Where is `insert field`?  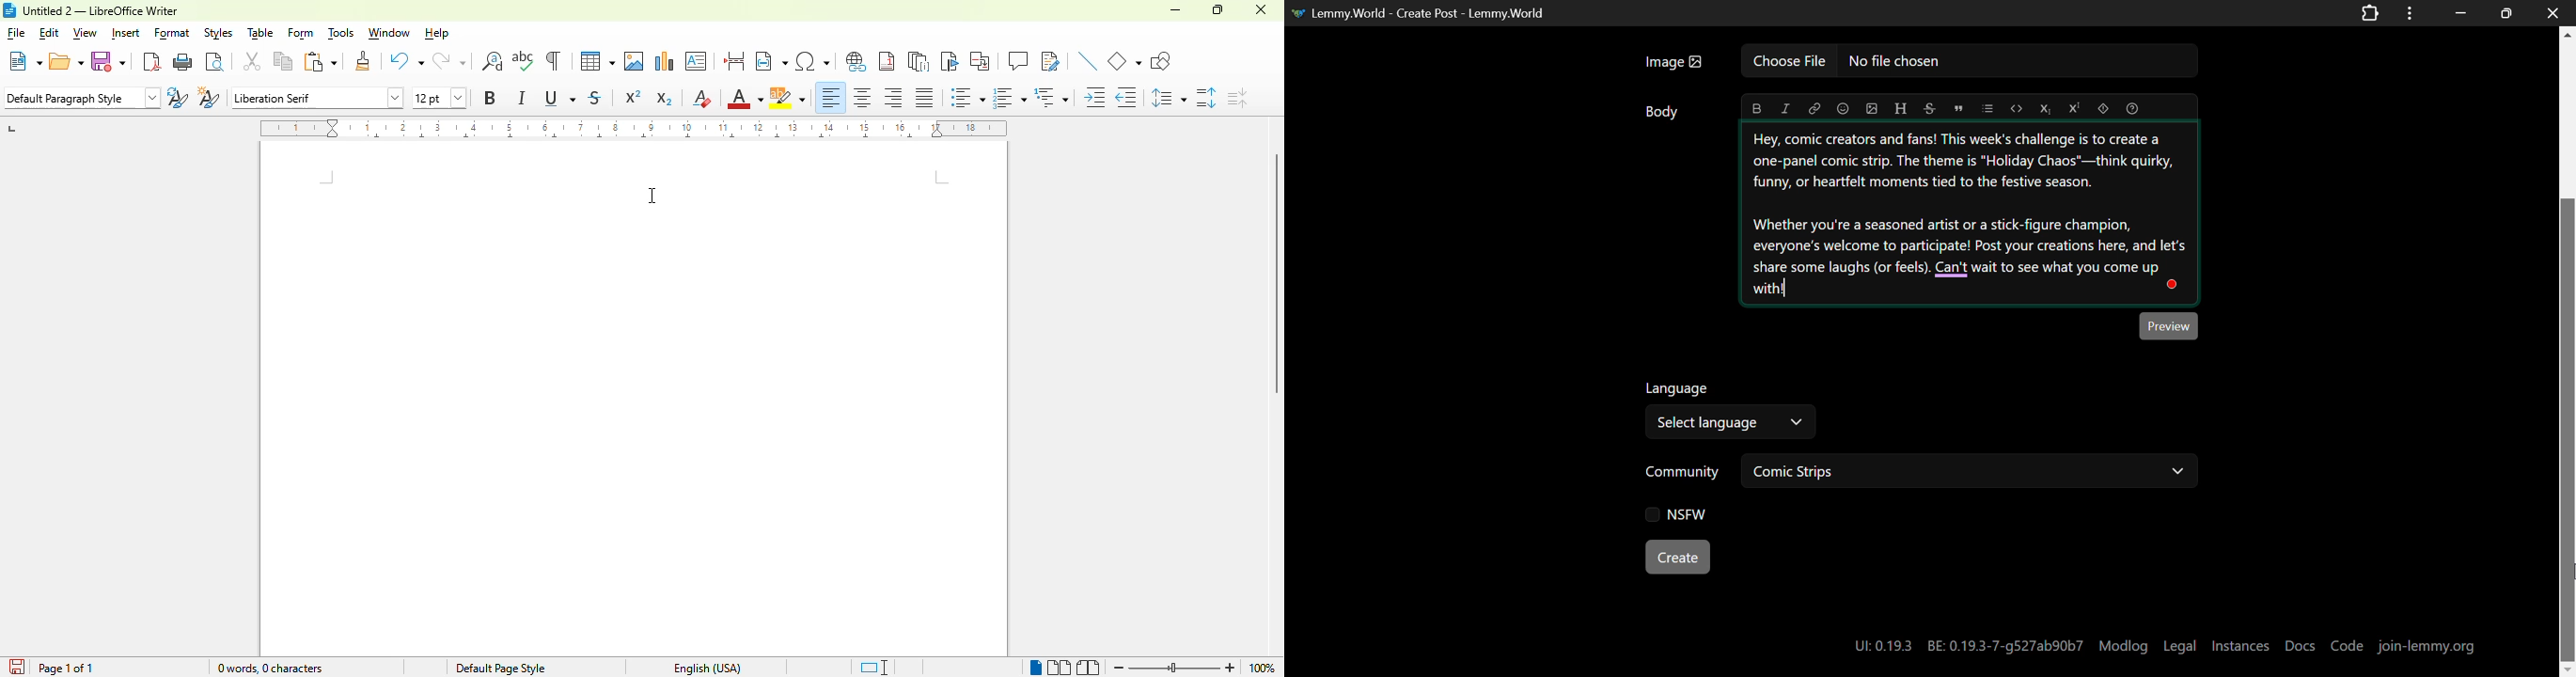
insert field is located at coordinates (771, 61).